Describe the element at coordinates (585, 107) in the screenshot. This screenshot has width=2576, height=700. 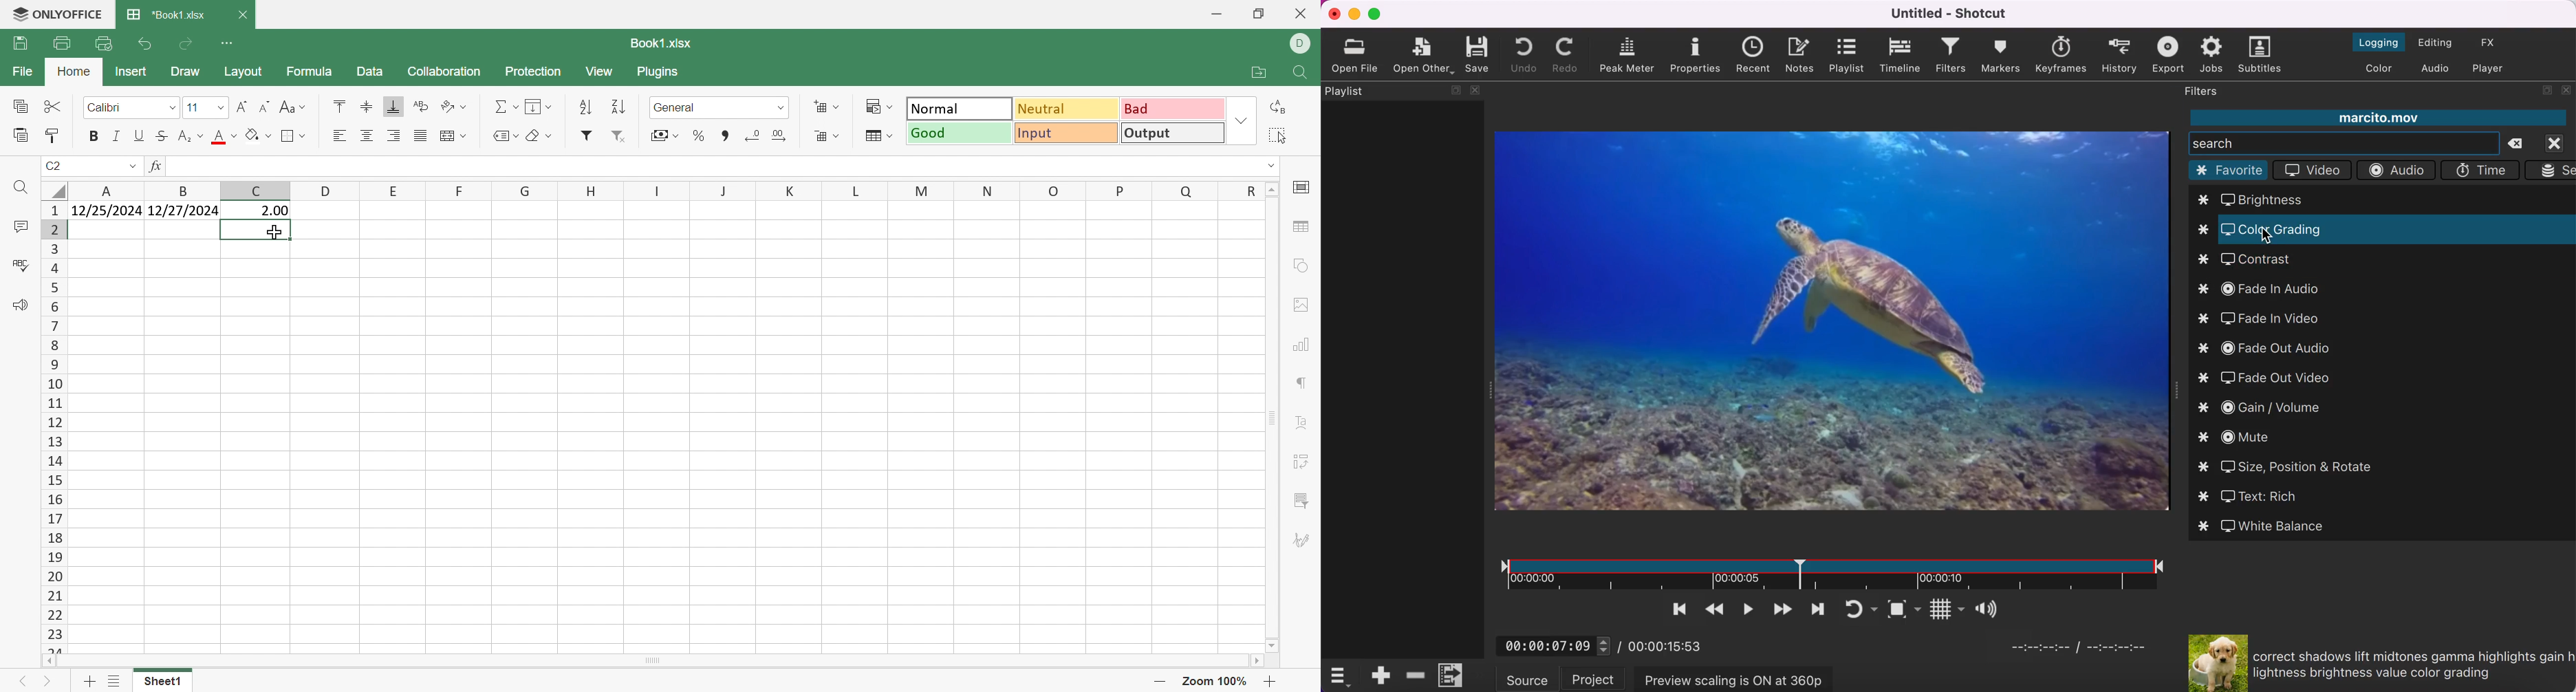
I see `Ascending order` at that location.